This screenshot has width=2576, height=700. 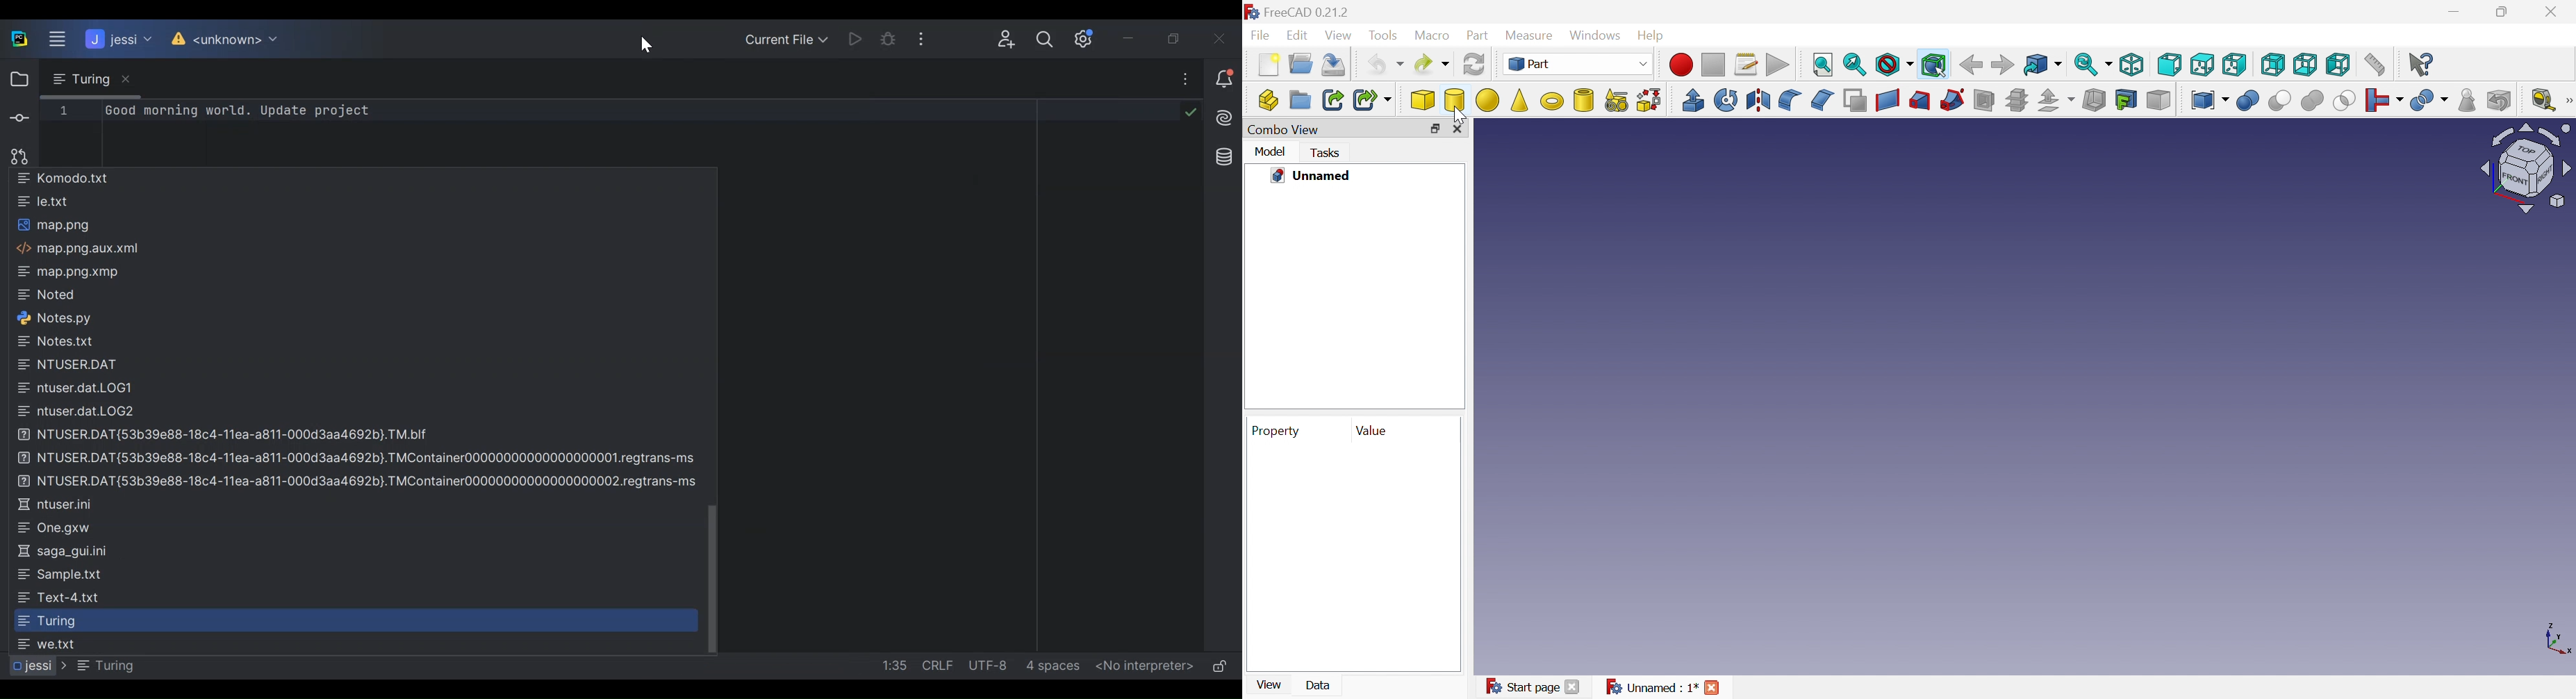 What do you see at coordinates (895, 39) in the screenshot?
I see `Bug` at bounding box center [895, 39].